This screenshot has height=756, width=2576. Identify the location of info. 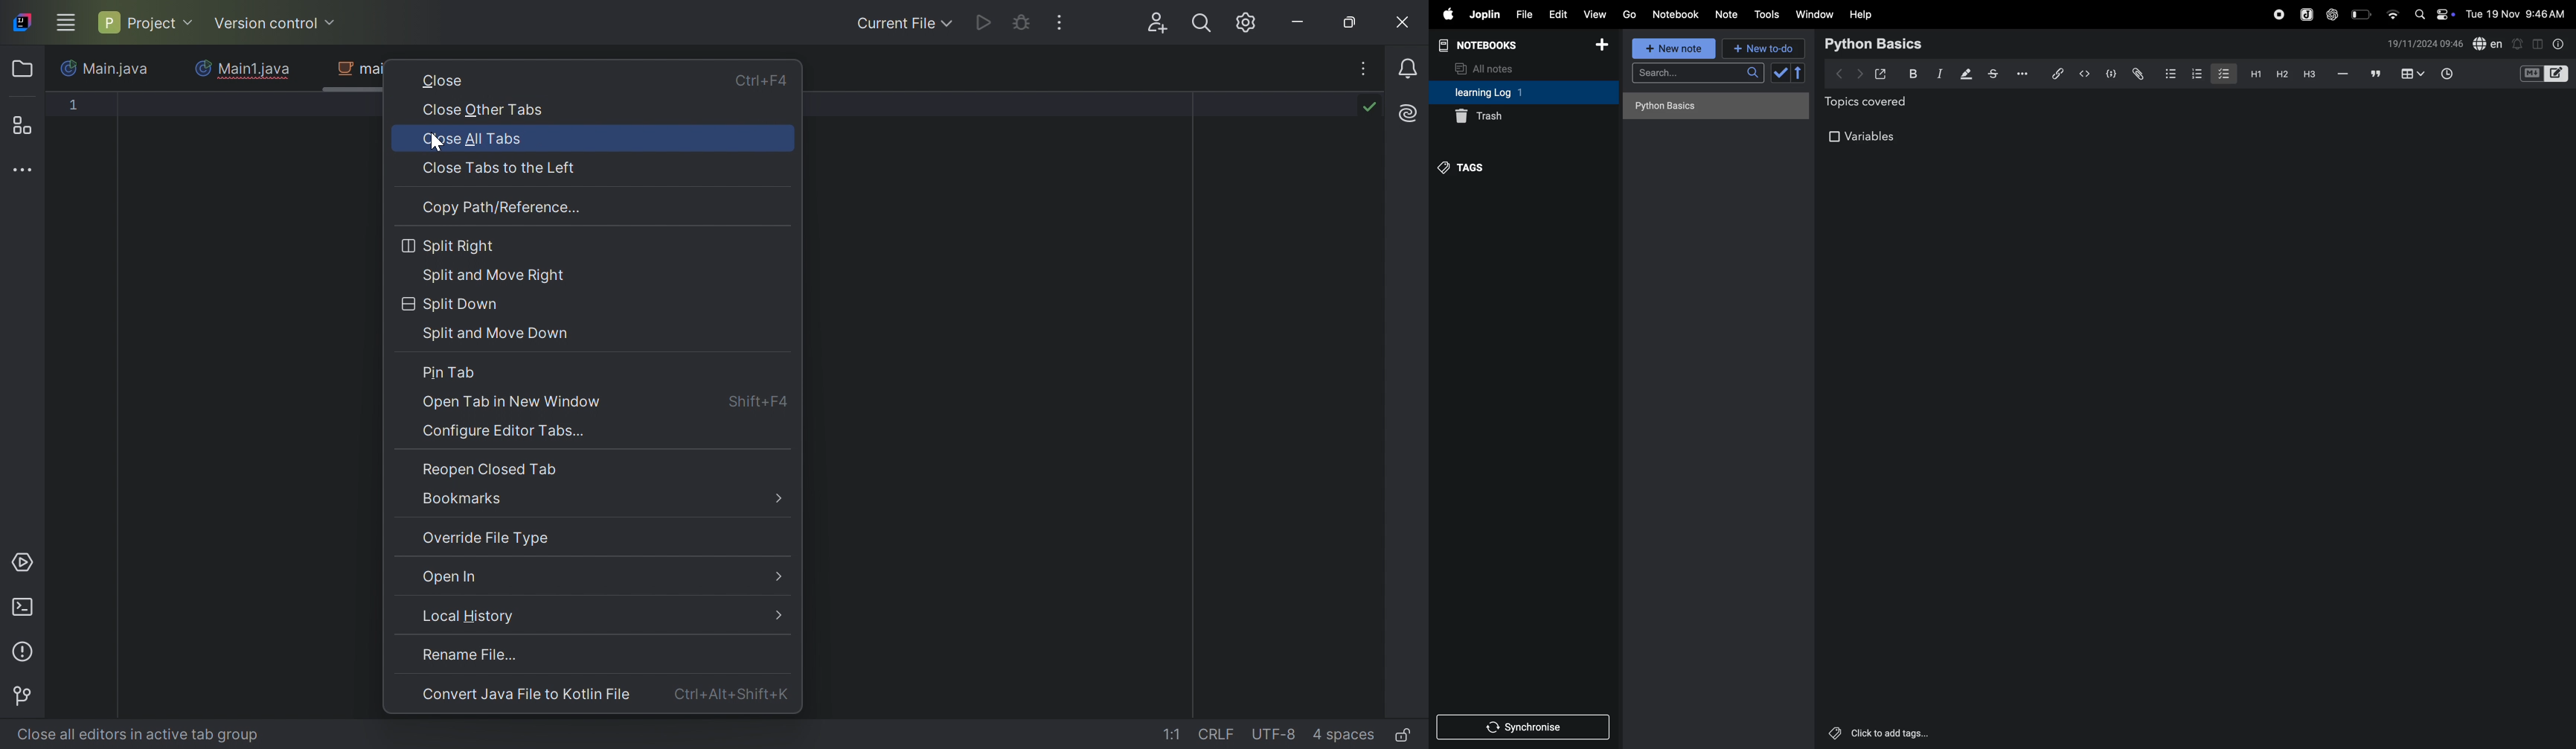
(2557, 43).